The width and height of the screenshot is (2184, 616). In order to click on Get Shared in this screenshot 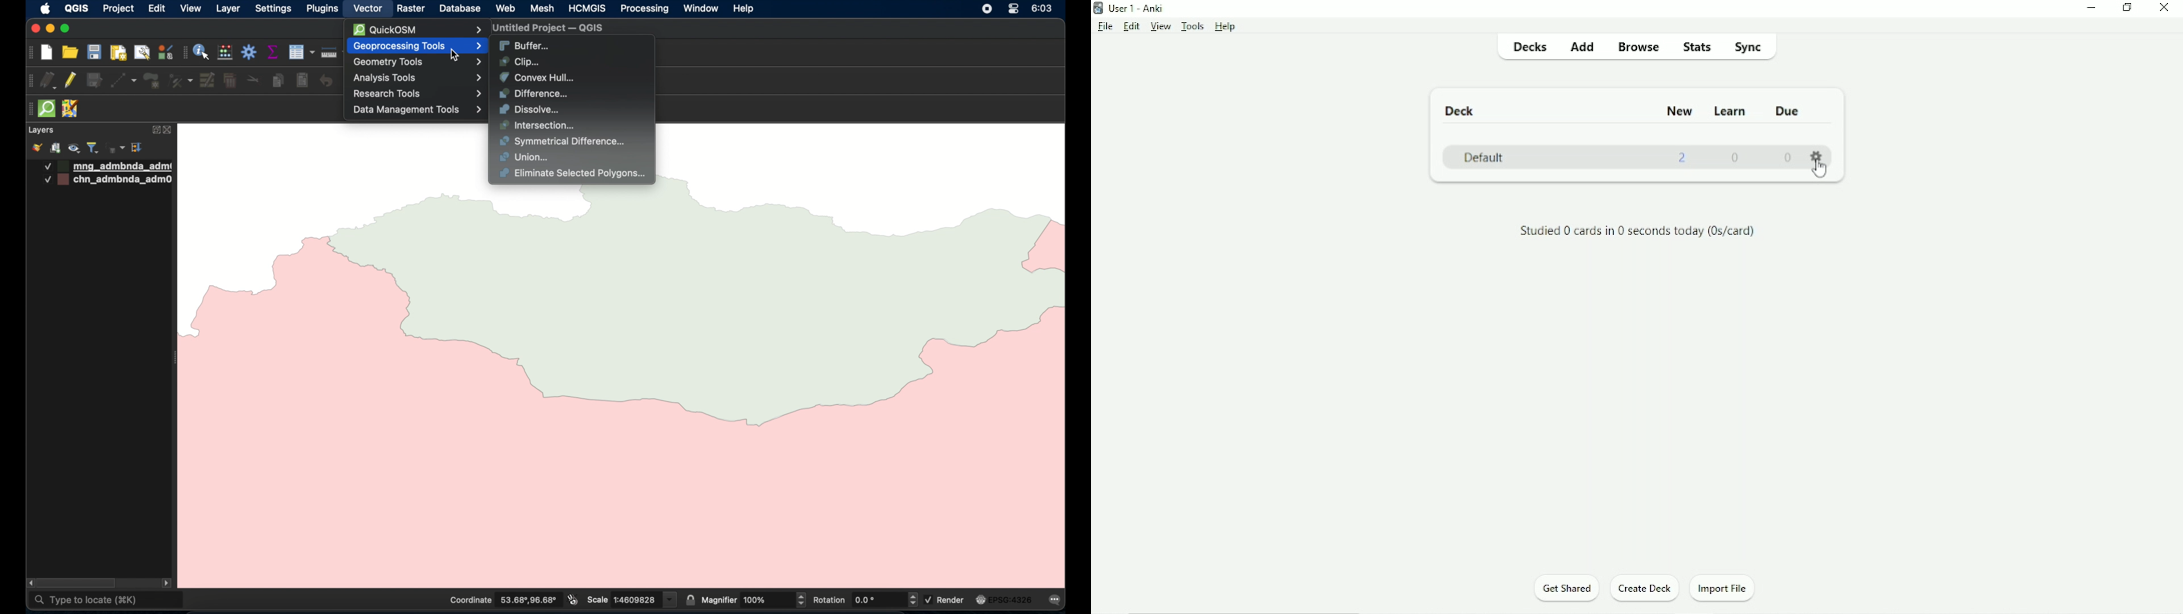, I will do `click(1566, 587)`.